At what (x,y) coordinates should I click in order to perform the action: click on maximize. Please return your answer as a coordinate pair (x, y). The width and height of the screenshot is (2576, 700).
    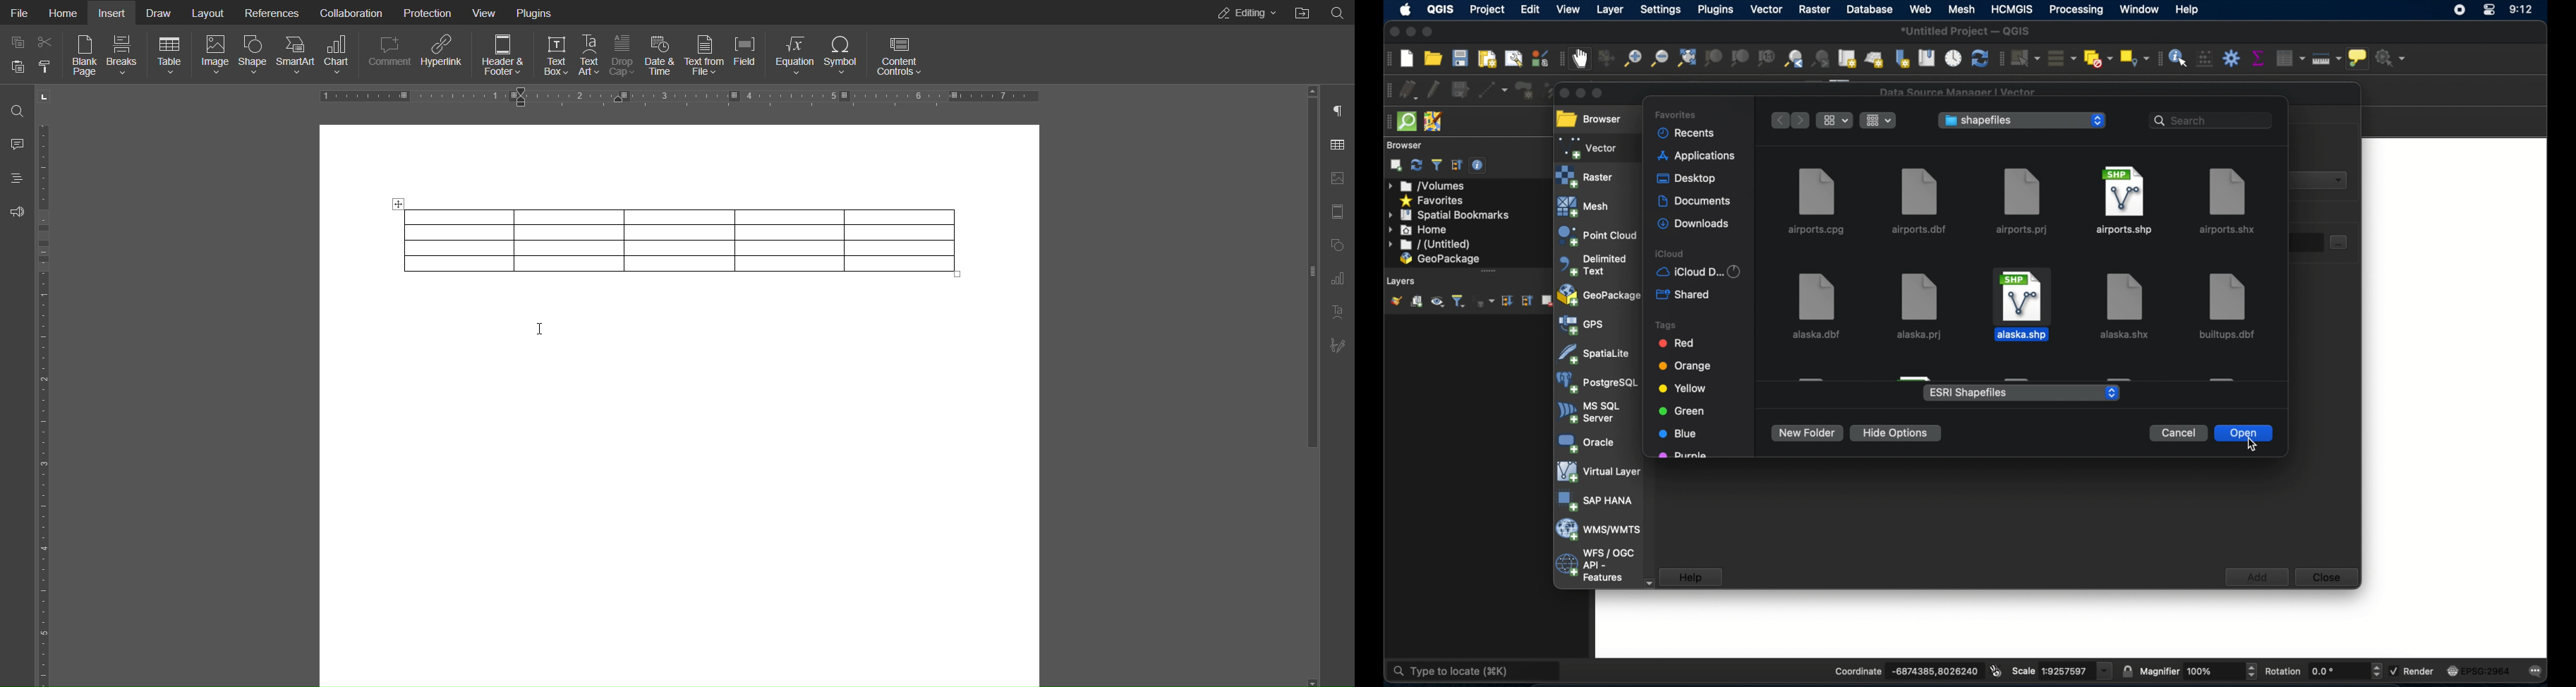
    Looking at the image, I should click on (1430, 32).